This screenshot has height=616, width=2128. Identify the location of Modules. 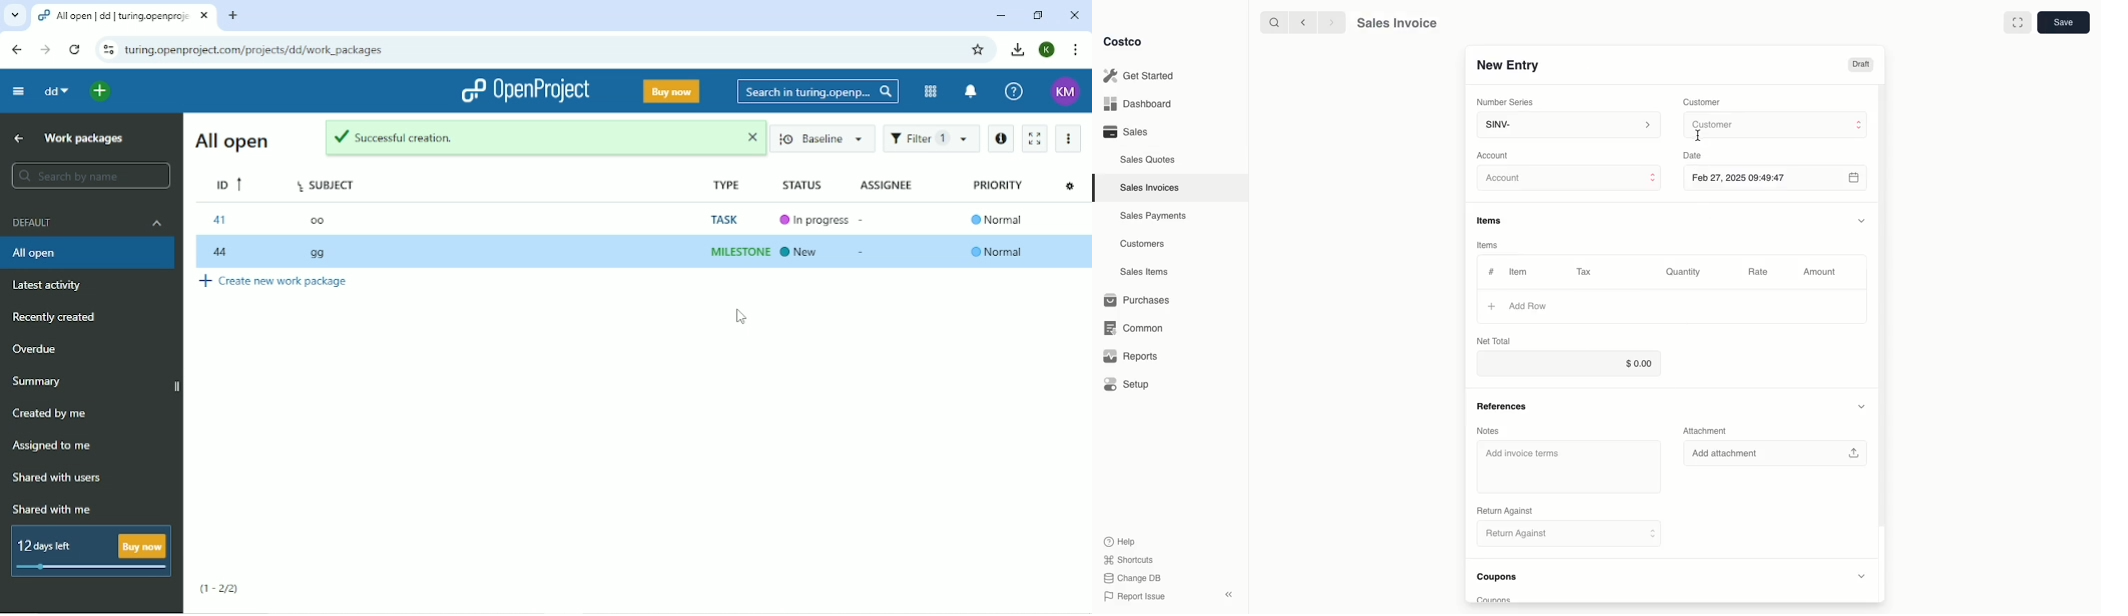
(929, 90).